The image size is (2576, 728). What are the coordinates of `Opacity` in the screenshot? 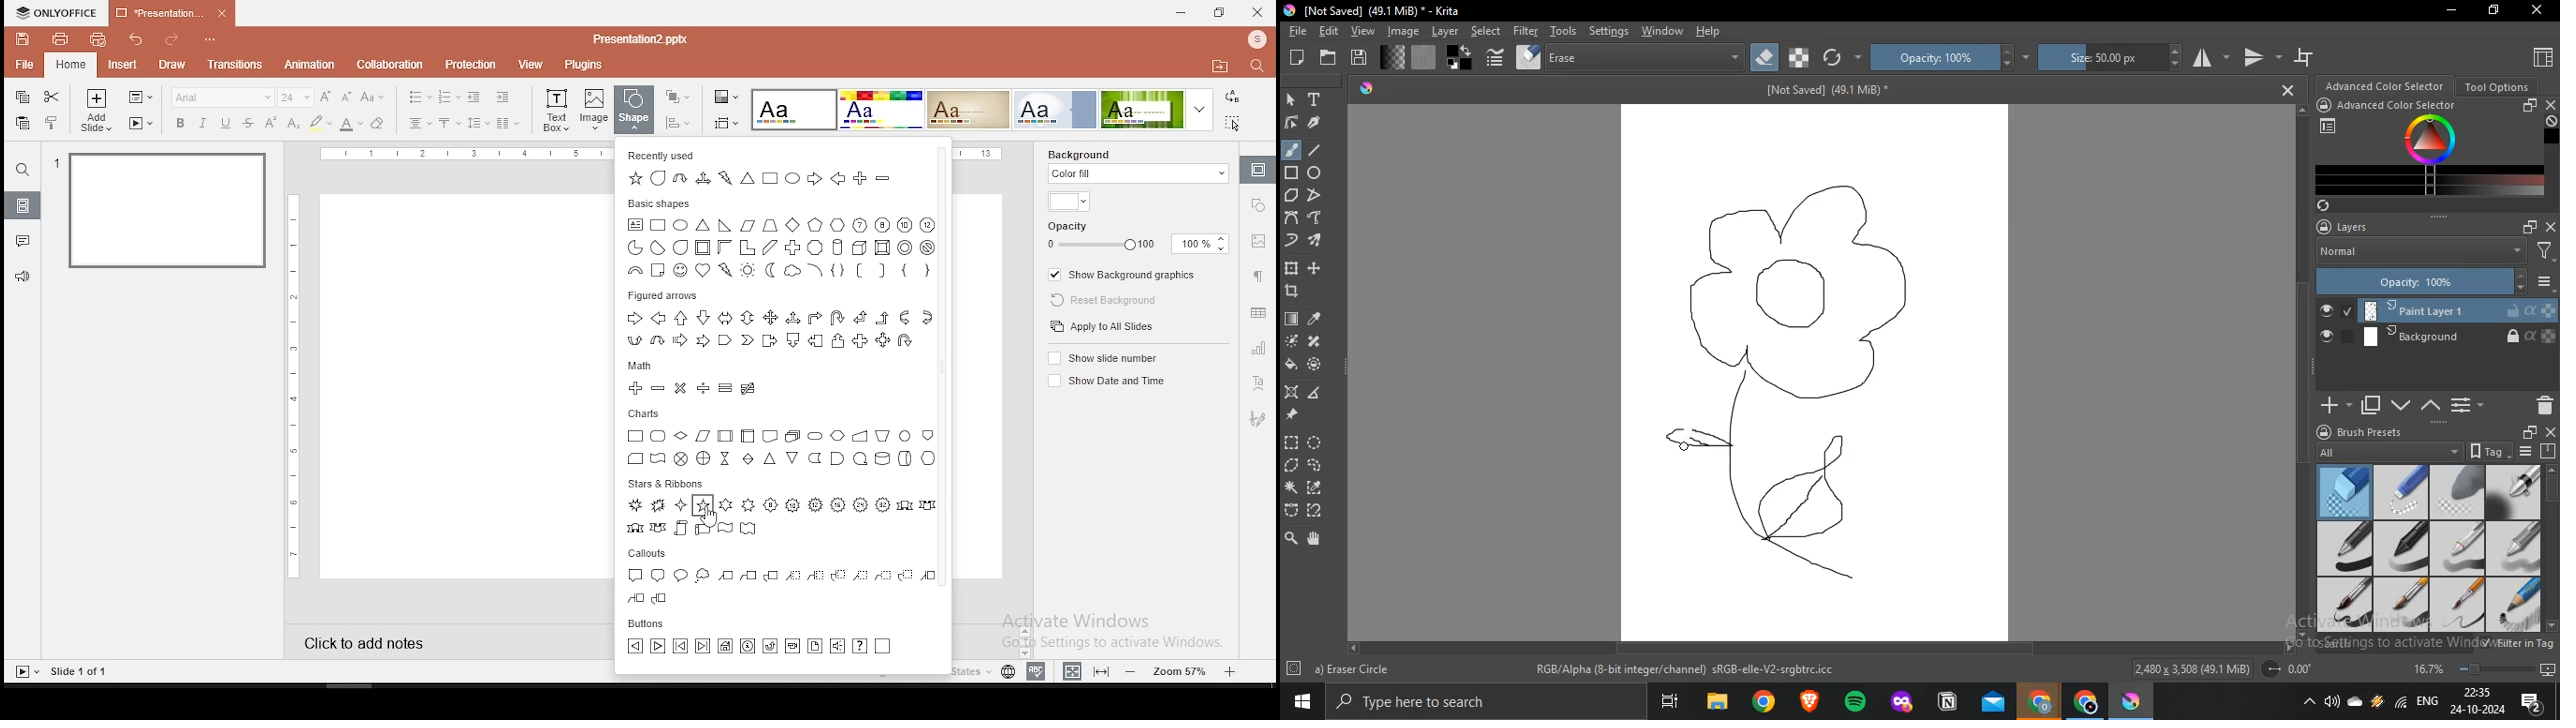 It's located at (2422, 279).